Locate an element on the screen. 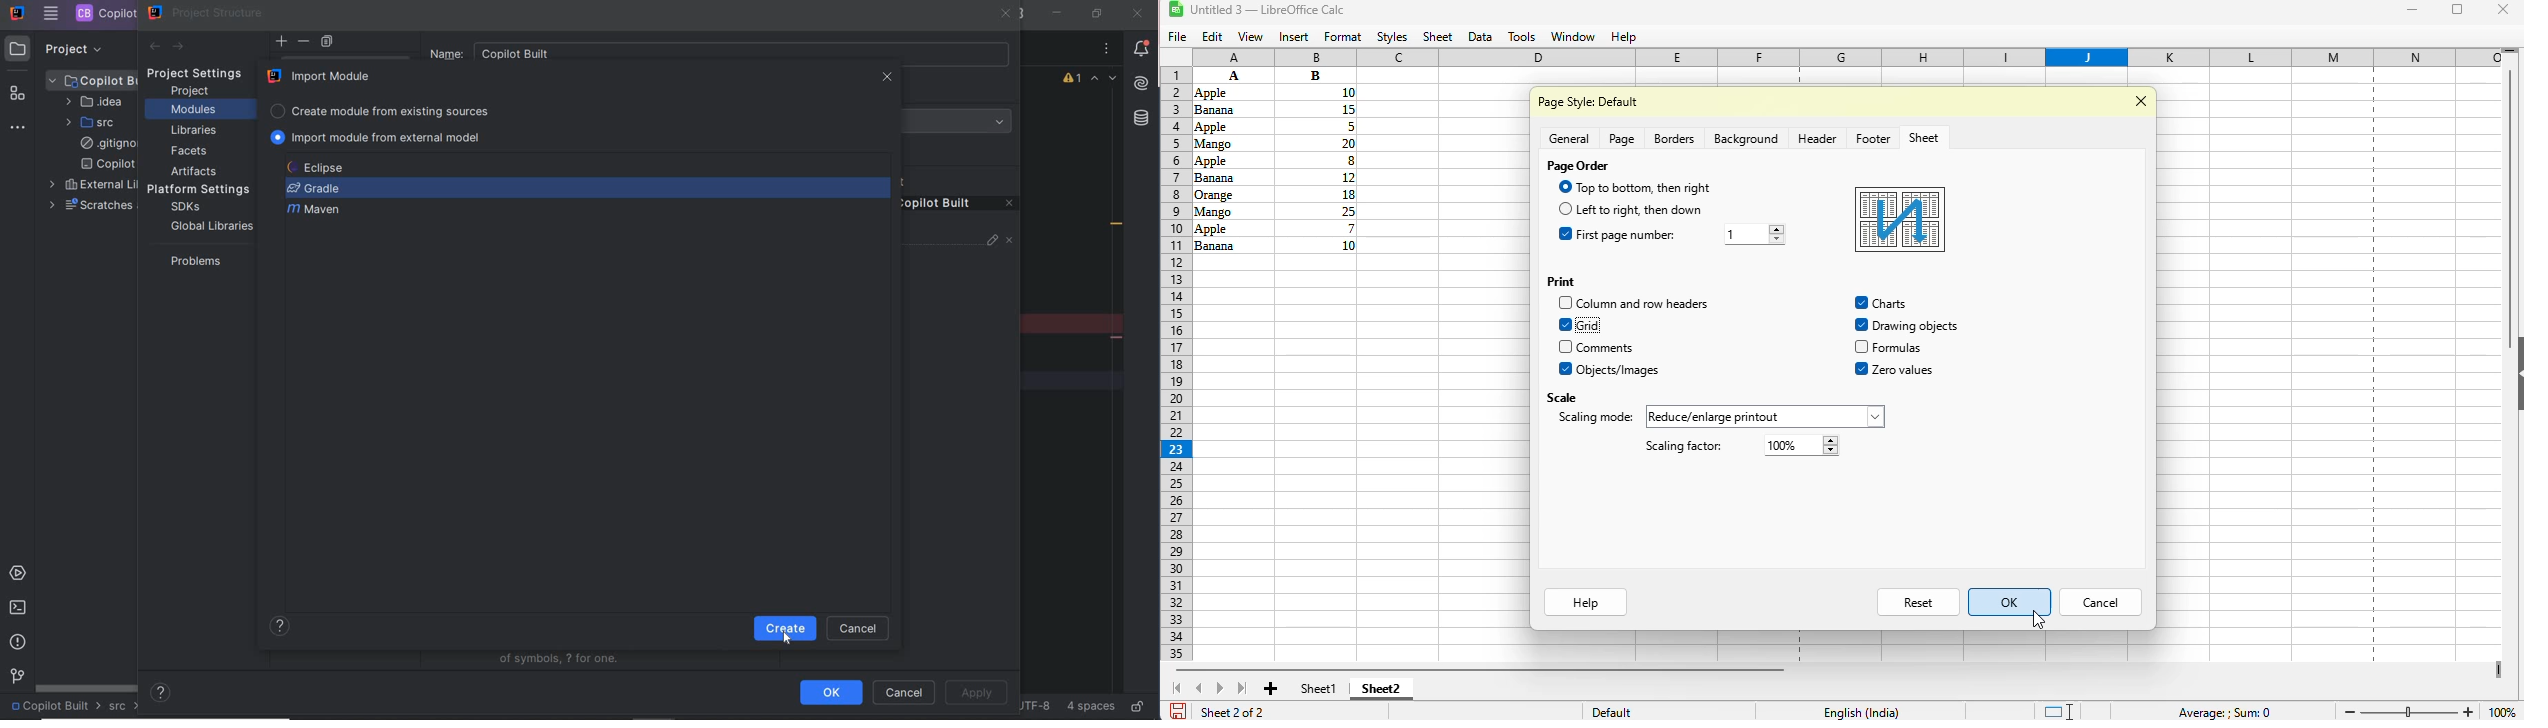 This screenshot has width=2548, height=728.  is located at coordinates (1232, 194).